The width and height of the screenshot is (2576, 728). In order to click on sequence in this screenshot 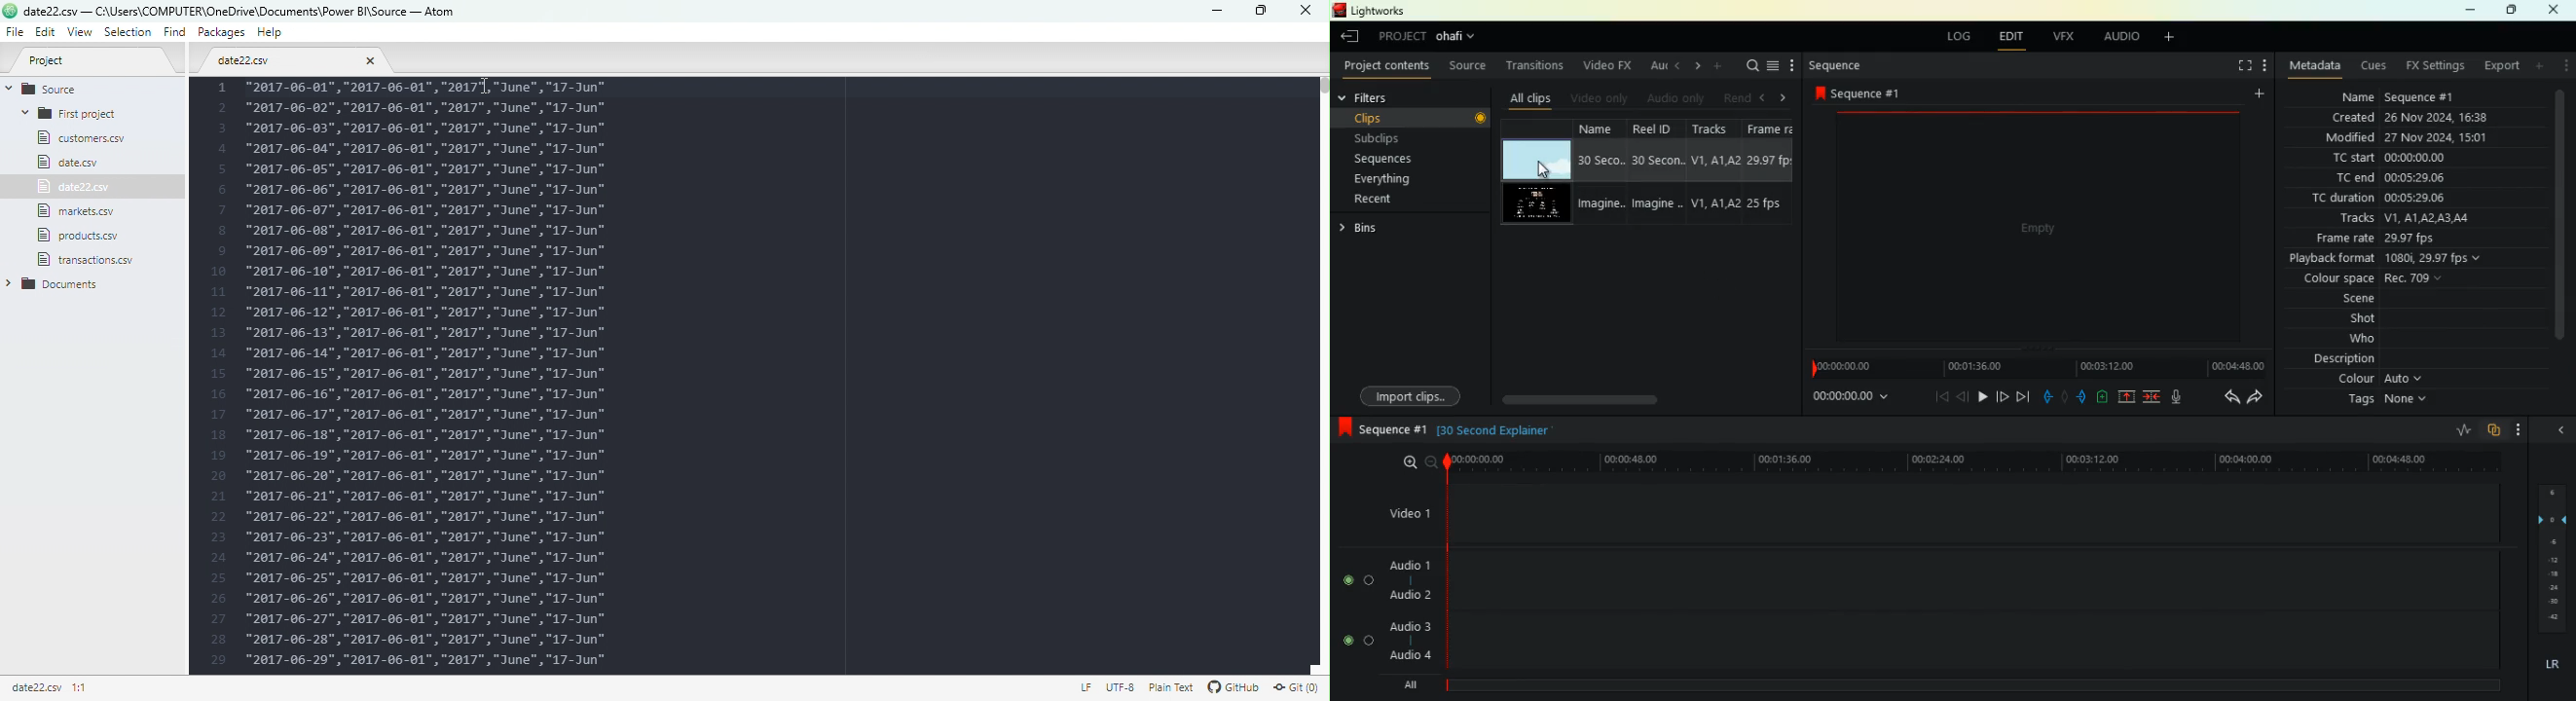, I will do `click(1835, 67)`.